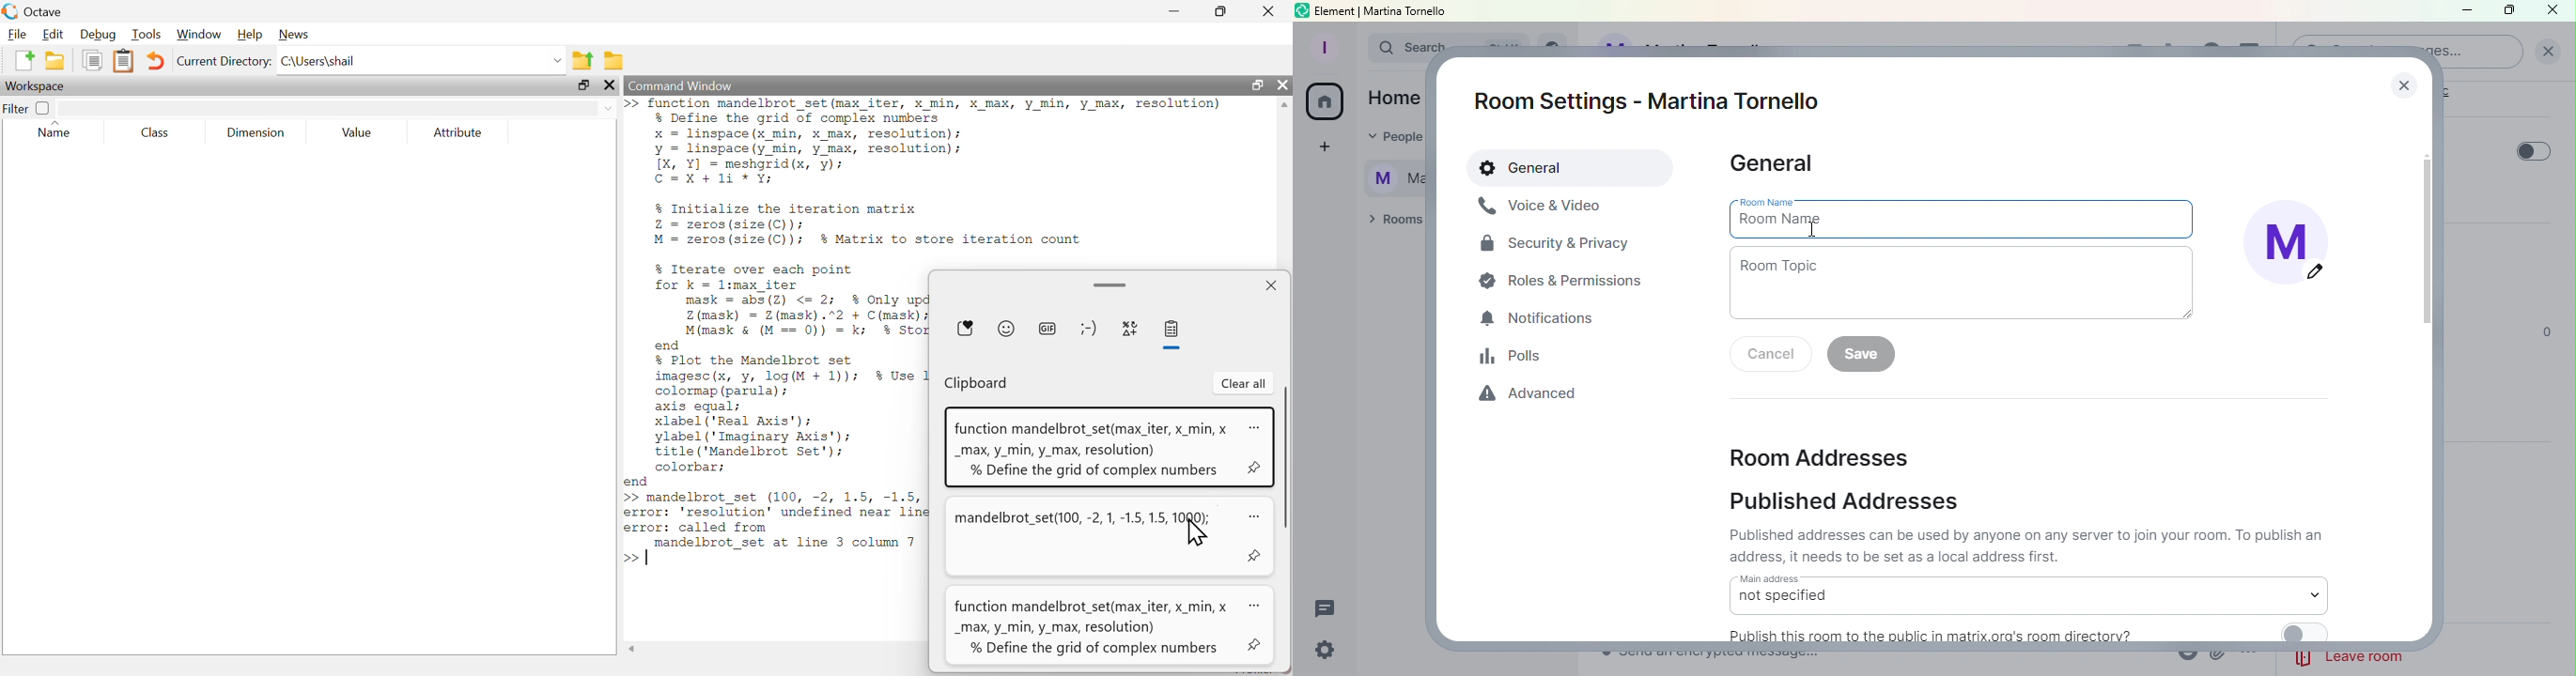 This screenshot has height=700, width=2576. I want to click on Polls, so click(1517, 356).